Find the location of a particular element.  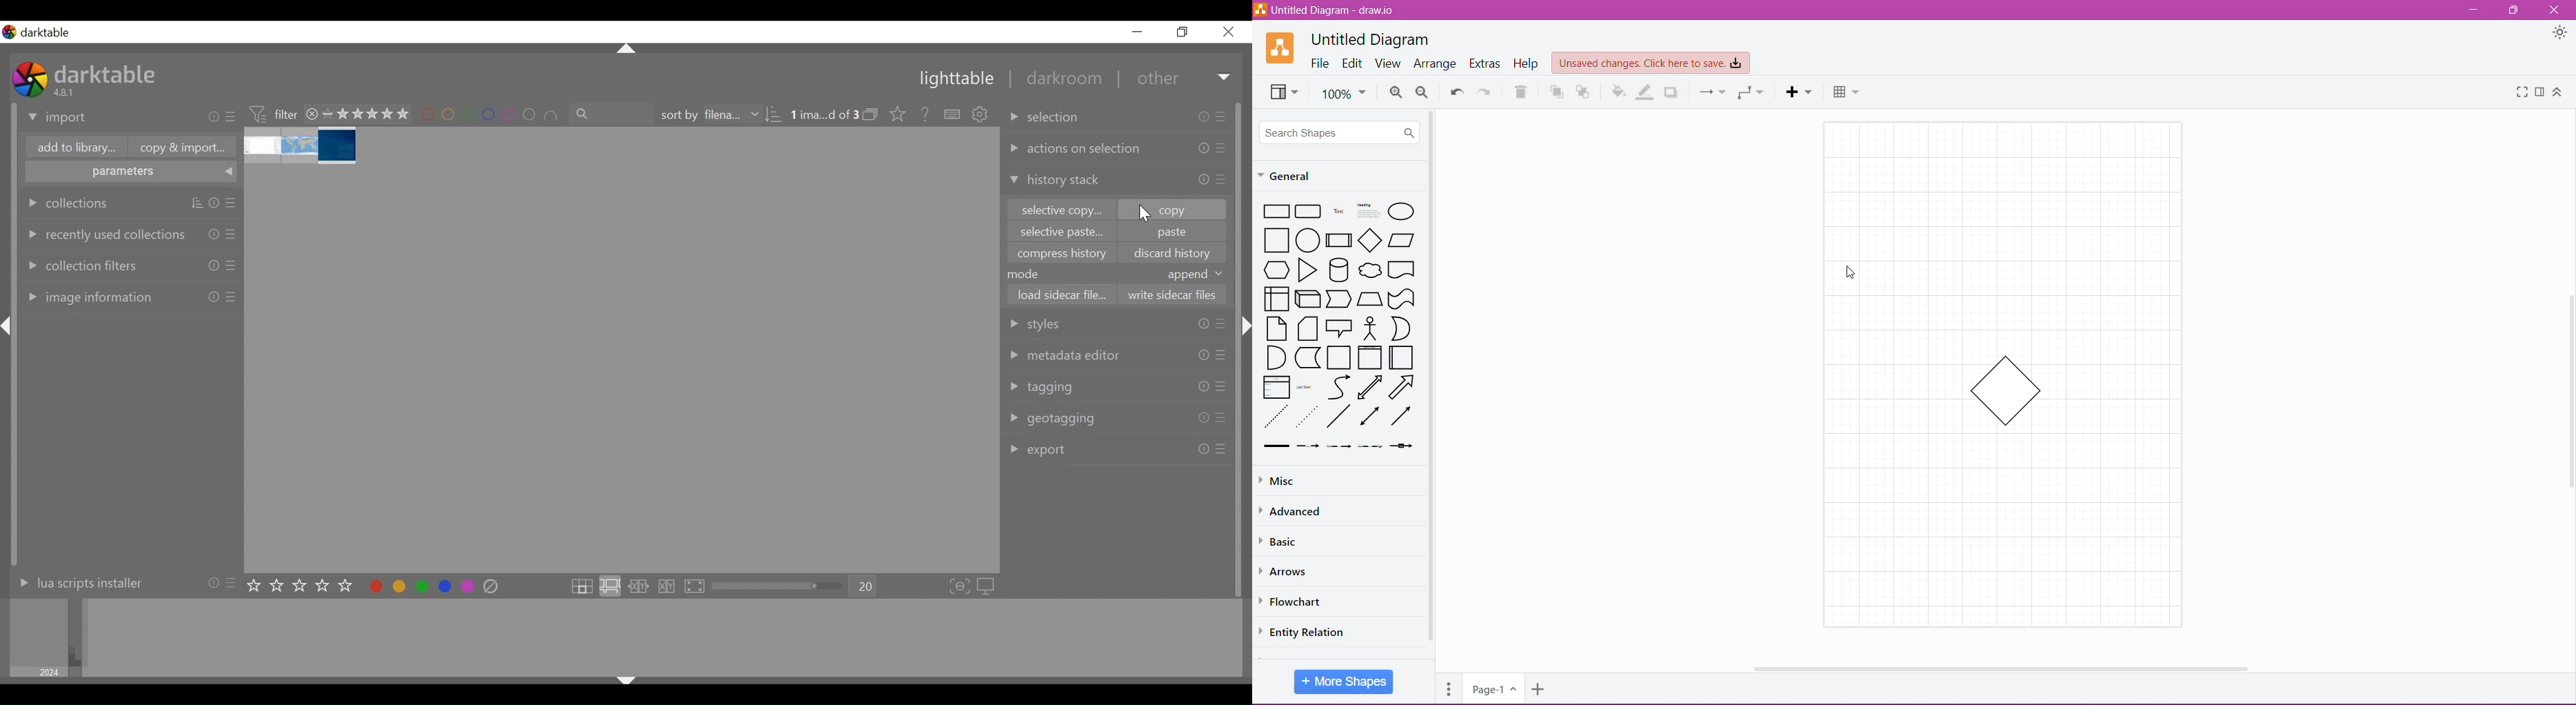

Misc is located at coordinates (1285, 480).